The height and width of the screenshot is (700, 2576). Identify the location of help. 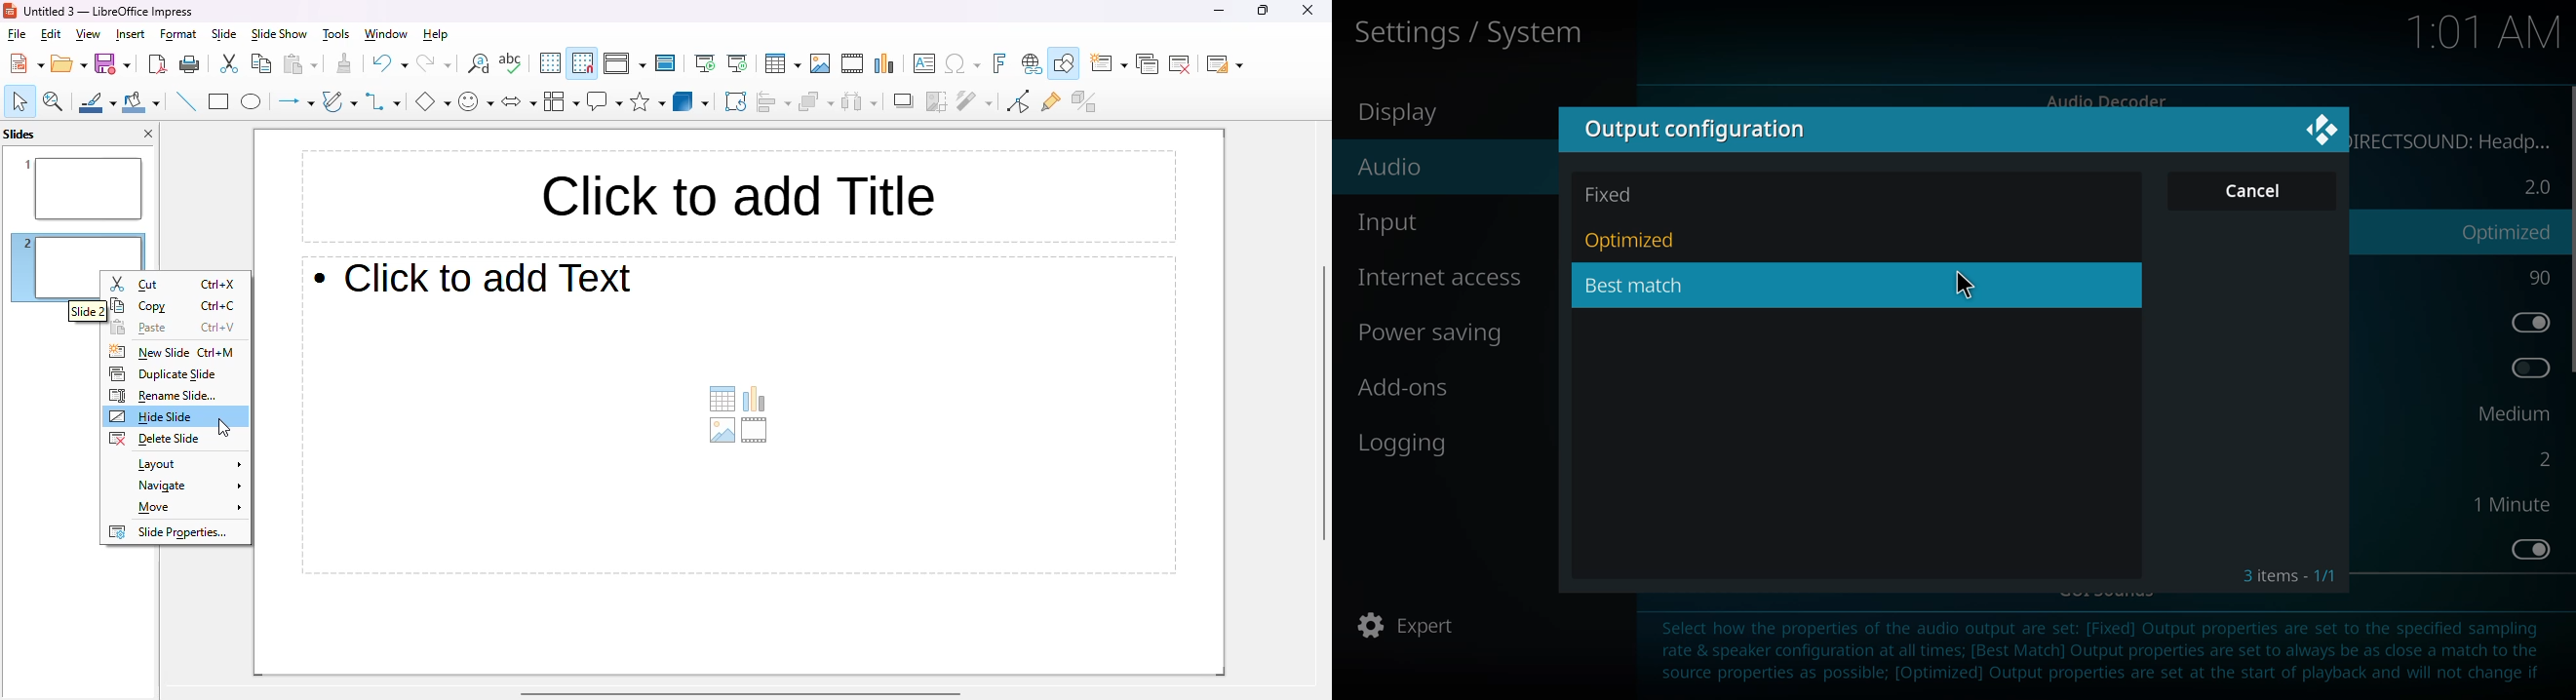
(436, 35).